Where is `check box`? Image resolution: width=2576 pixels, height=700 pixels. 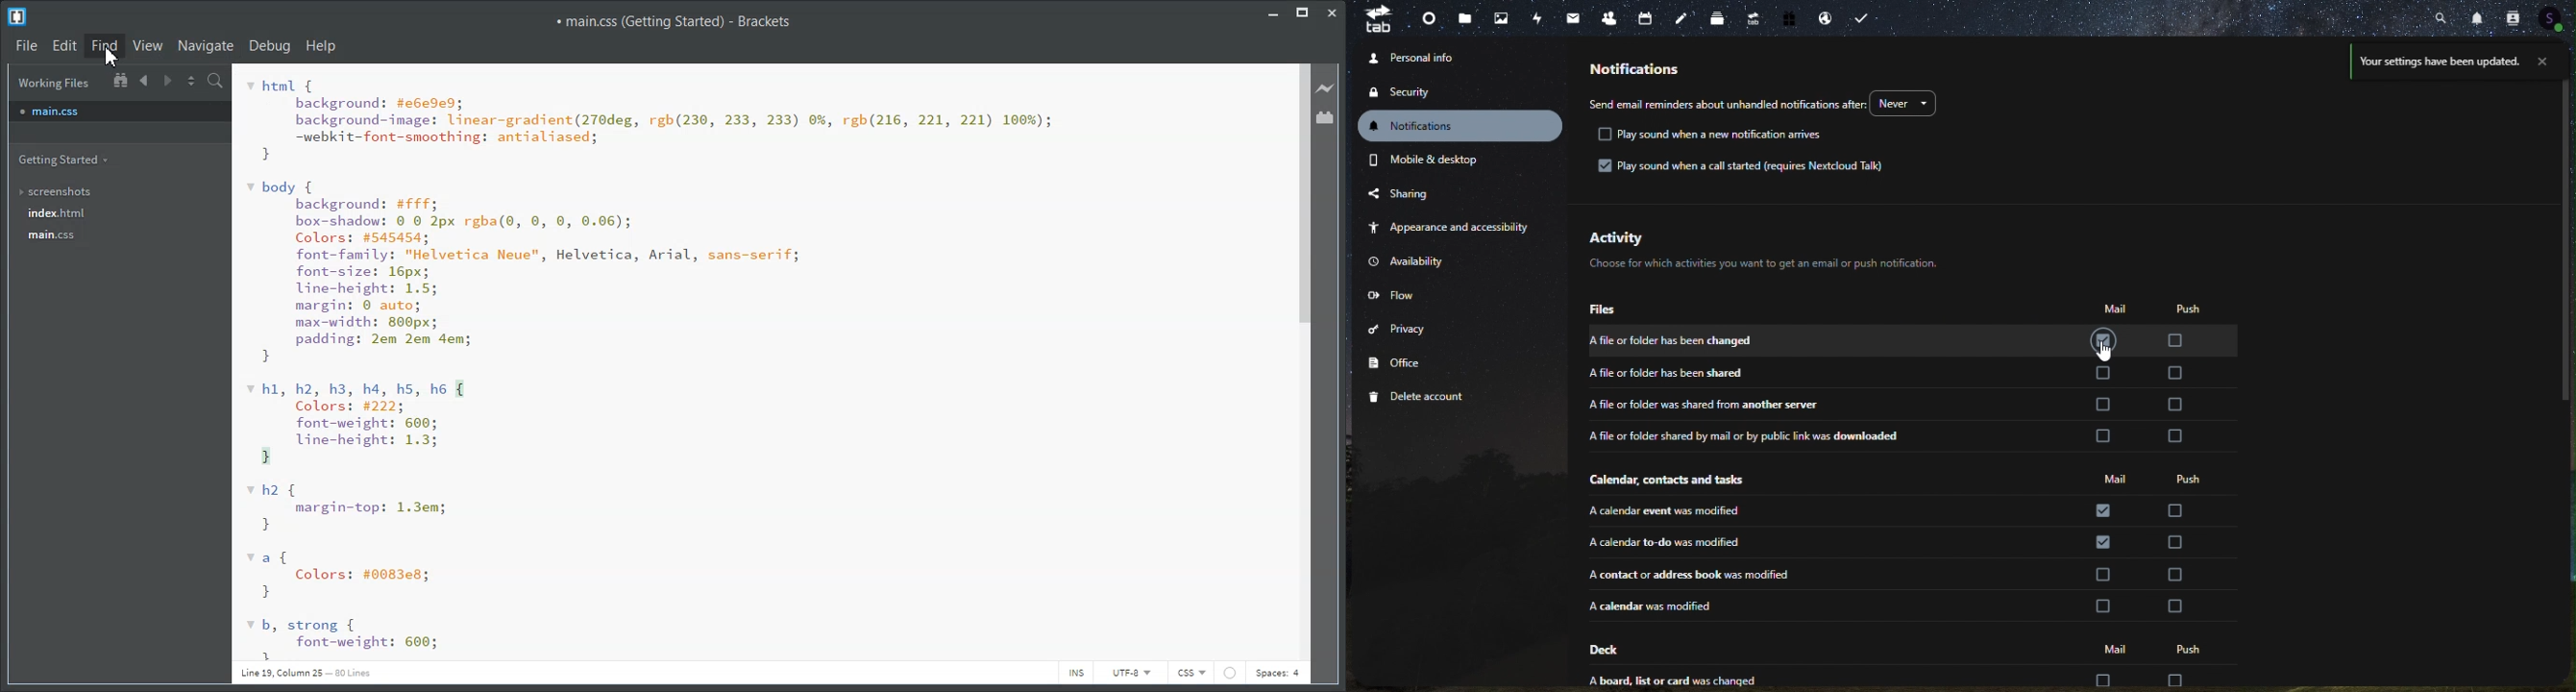 check box is located at coordinates (2106, 340).